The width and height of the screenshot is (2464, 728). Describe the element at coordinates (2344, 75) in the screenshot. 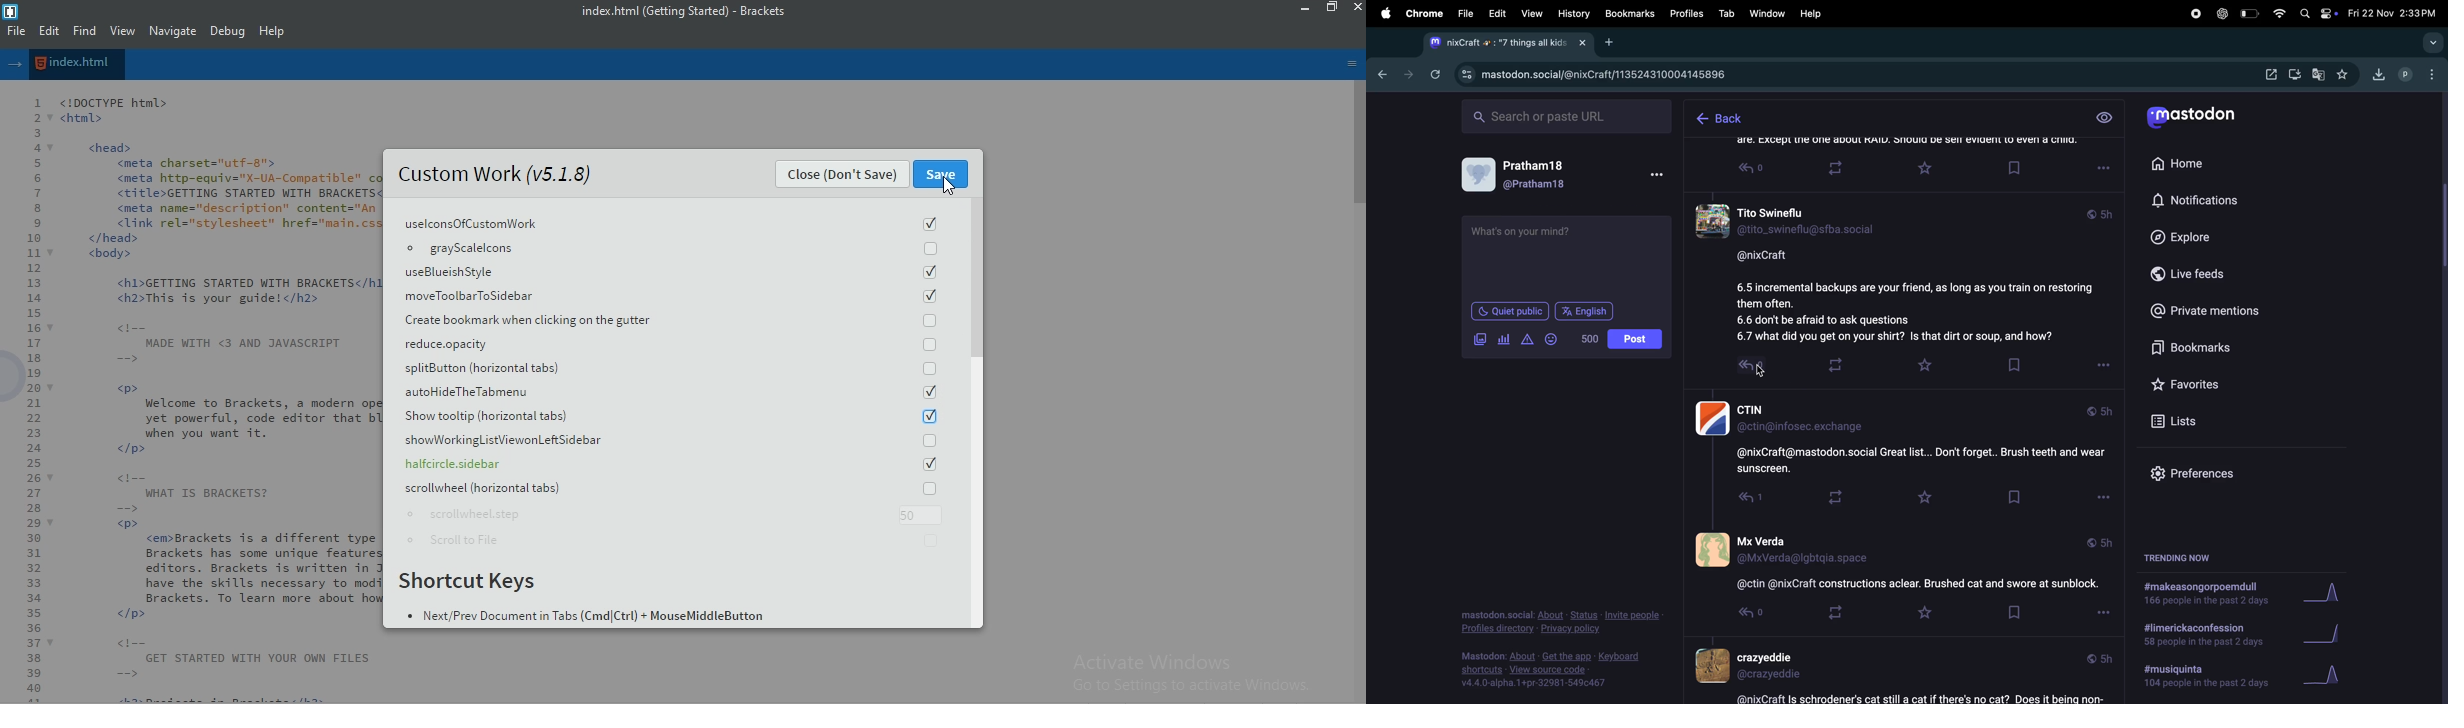

I see `favourites` at that location.